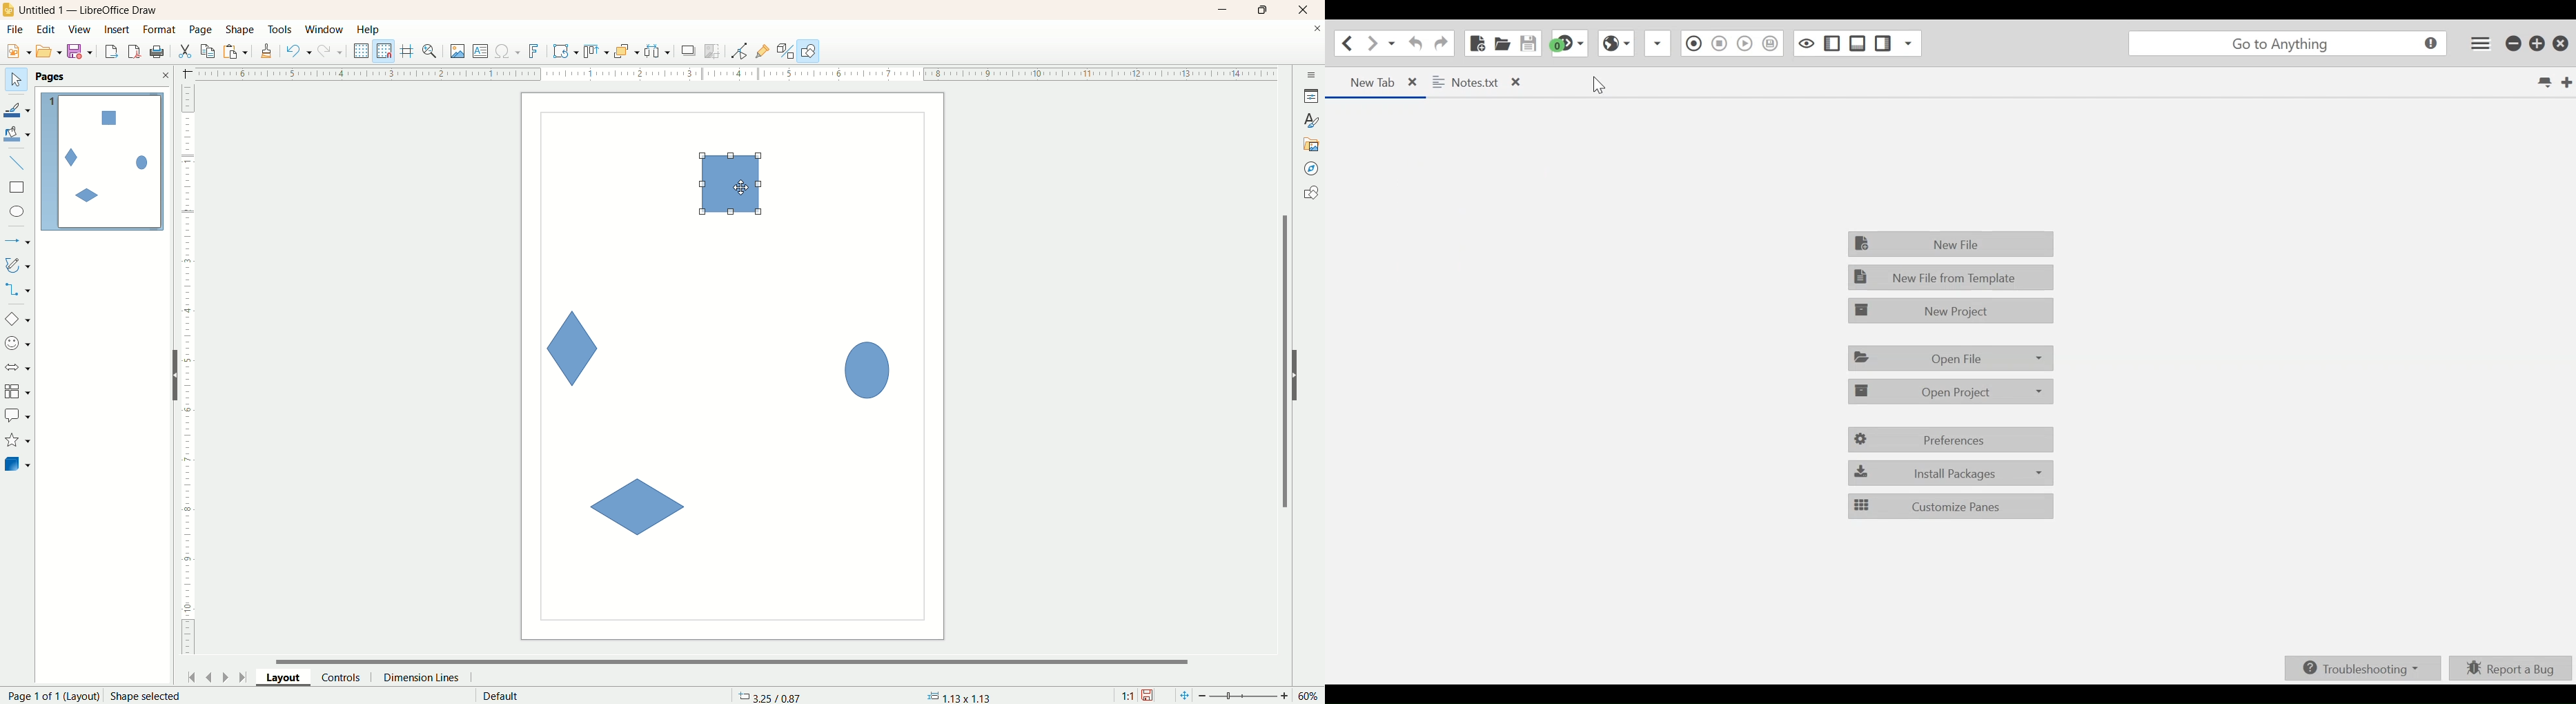  Describe the element at coordinates (1950, 438) in the screenshot. I see `Preferences` at that location.